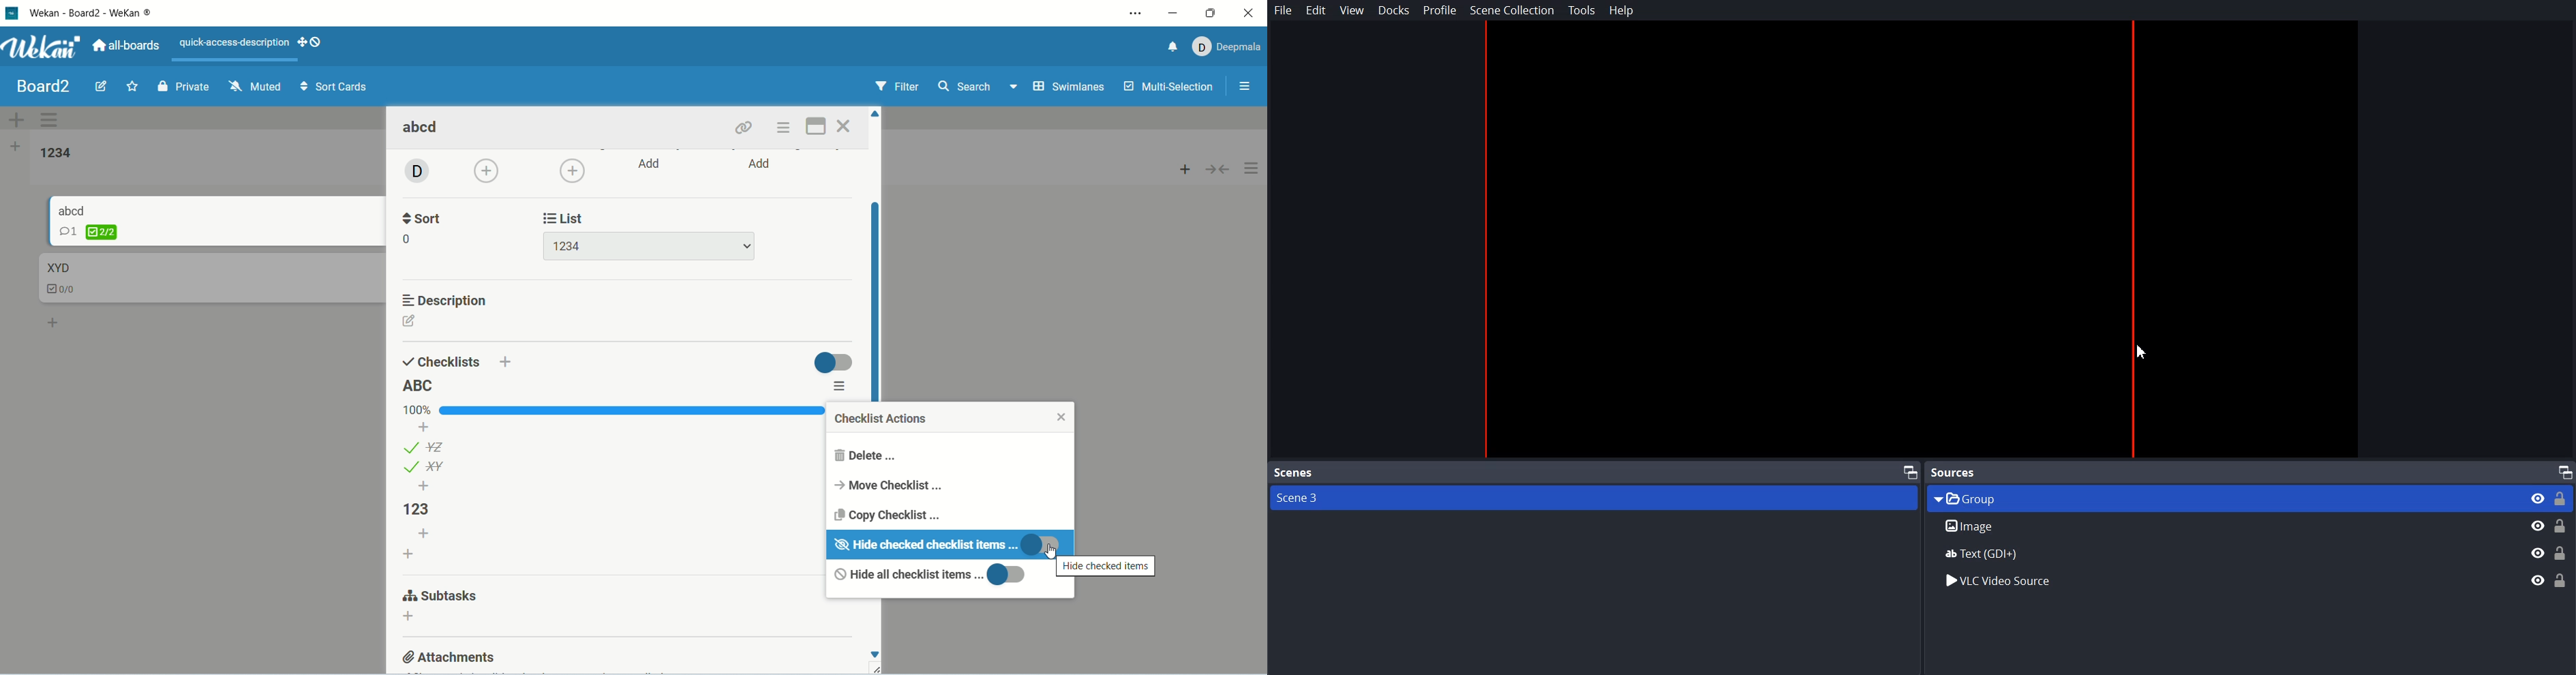 The image size is (2576, 700). I want to click on hide checklist items, so click(1107, 565).